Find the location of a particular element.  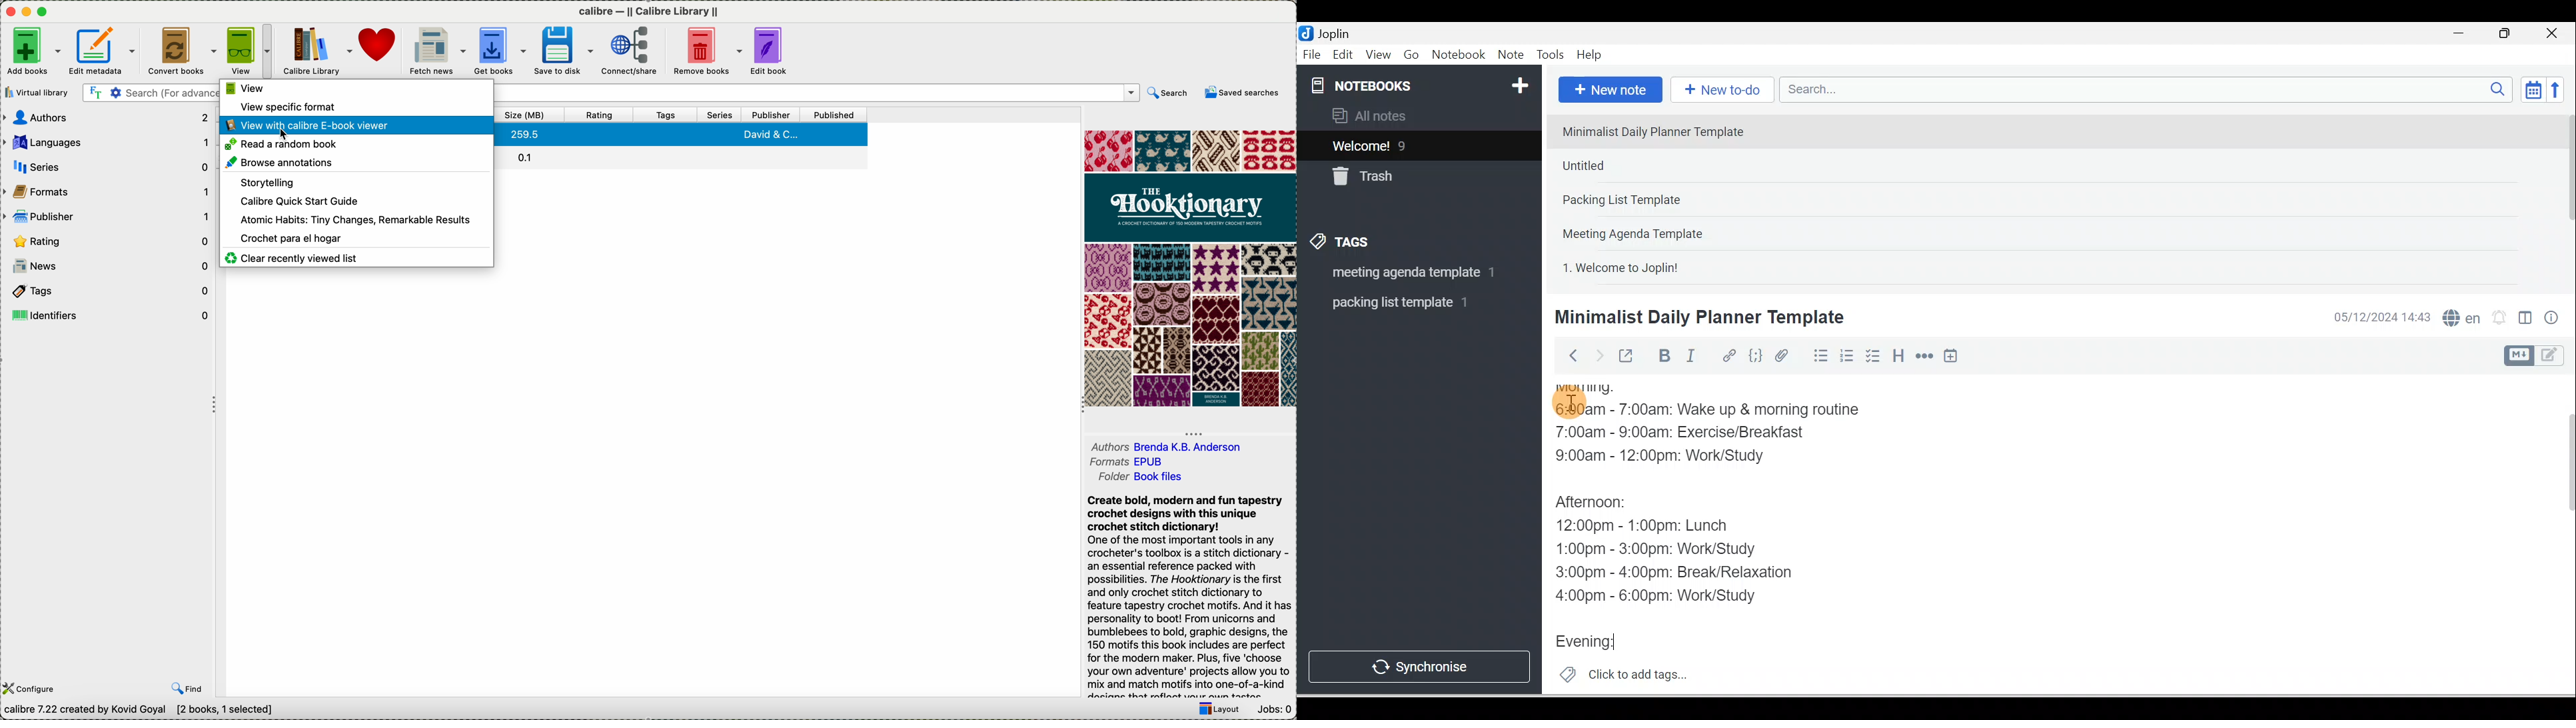

Spelling is located at coordinates (2459, 316).